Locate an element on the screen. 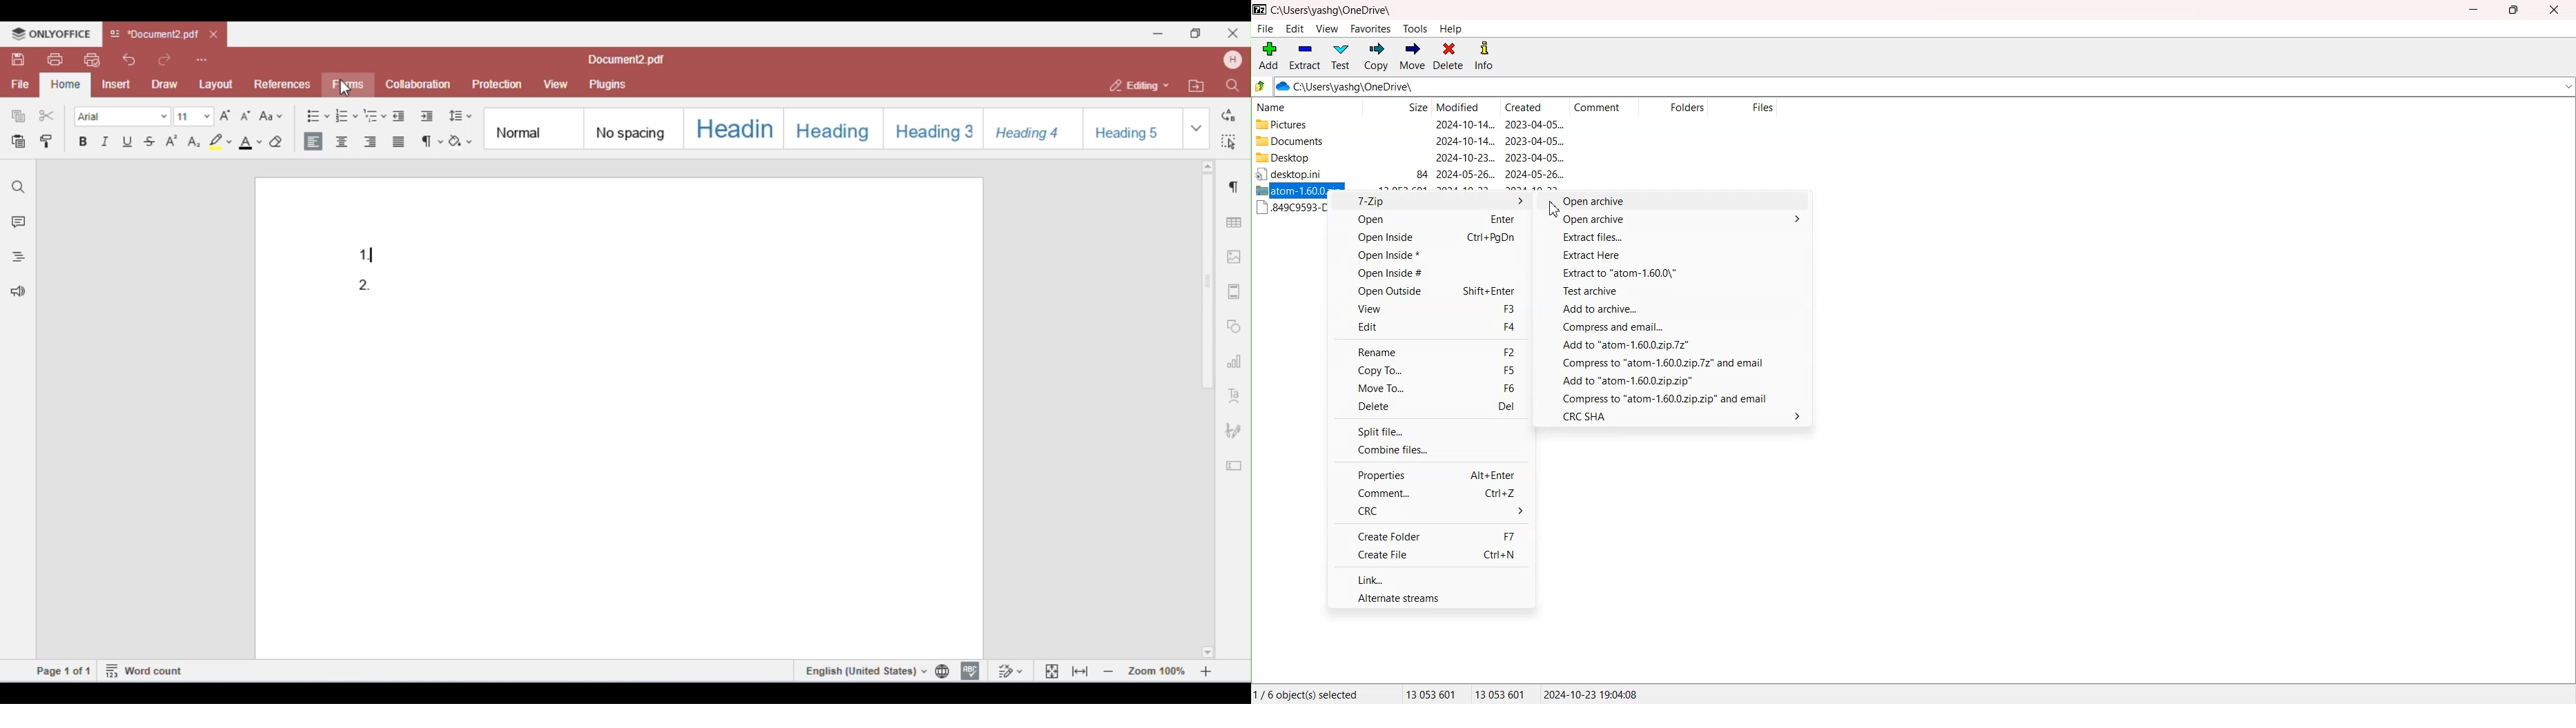 This screenshot has width=2576, height=728. Open Inside* is located at coordinates (1430, 255).